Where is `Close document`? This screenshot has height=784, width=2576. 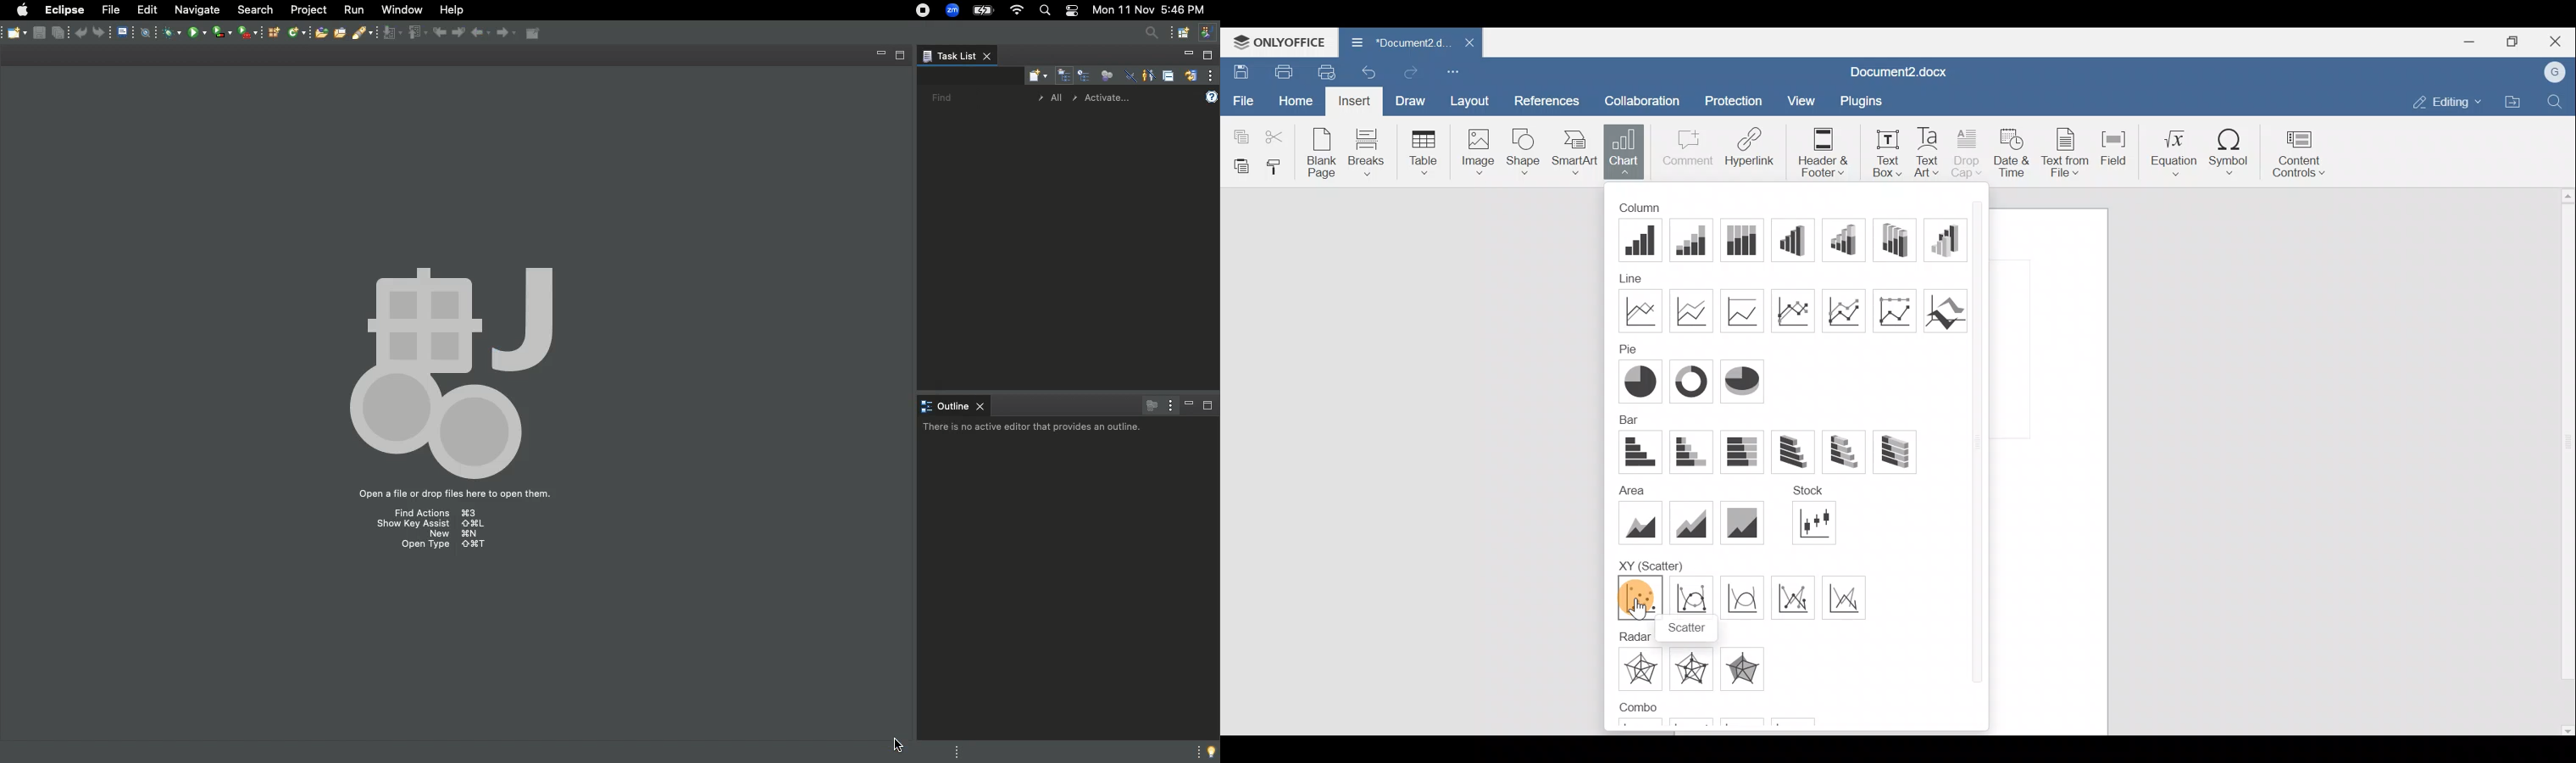
Close document is located at coordinates (1462, 44).